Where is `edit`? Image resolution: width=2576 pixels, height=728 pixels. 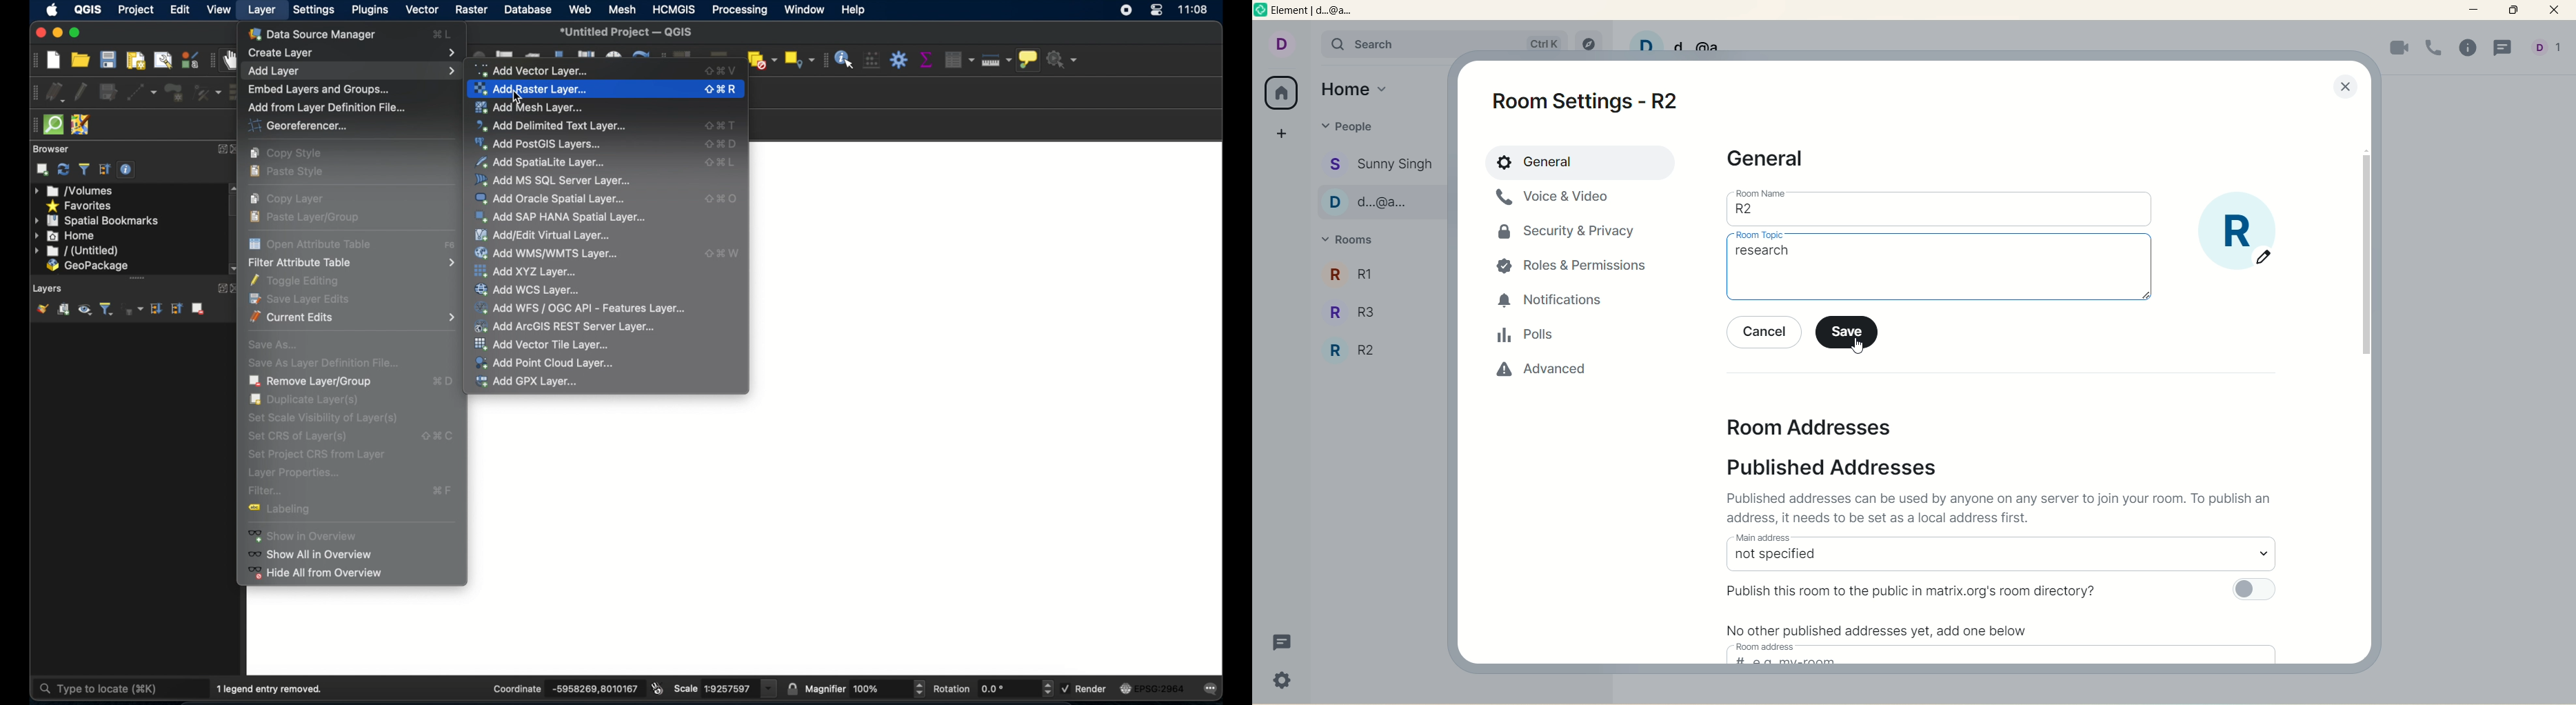
edit is located at coordinates (181, 10).